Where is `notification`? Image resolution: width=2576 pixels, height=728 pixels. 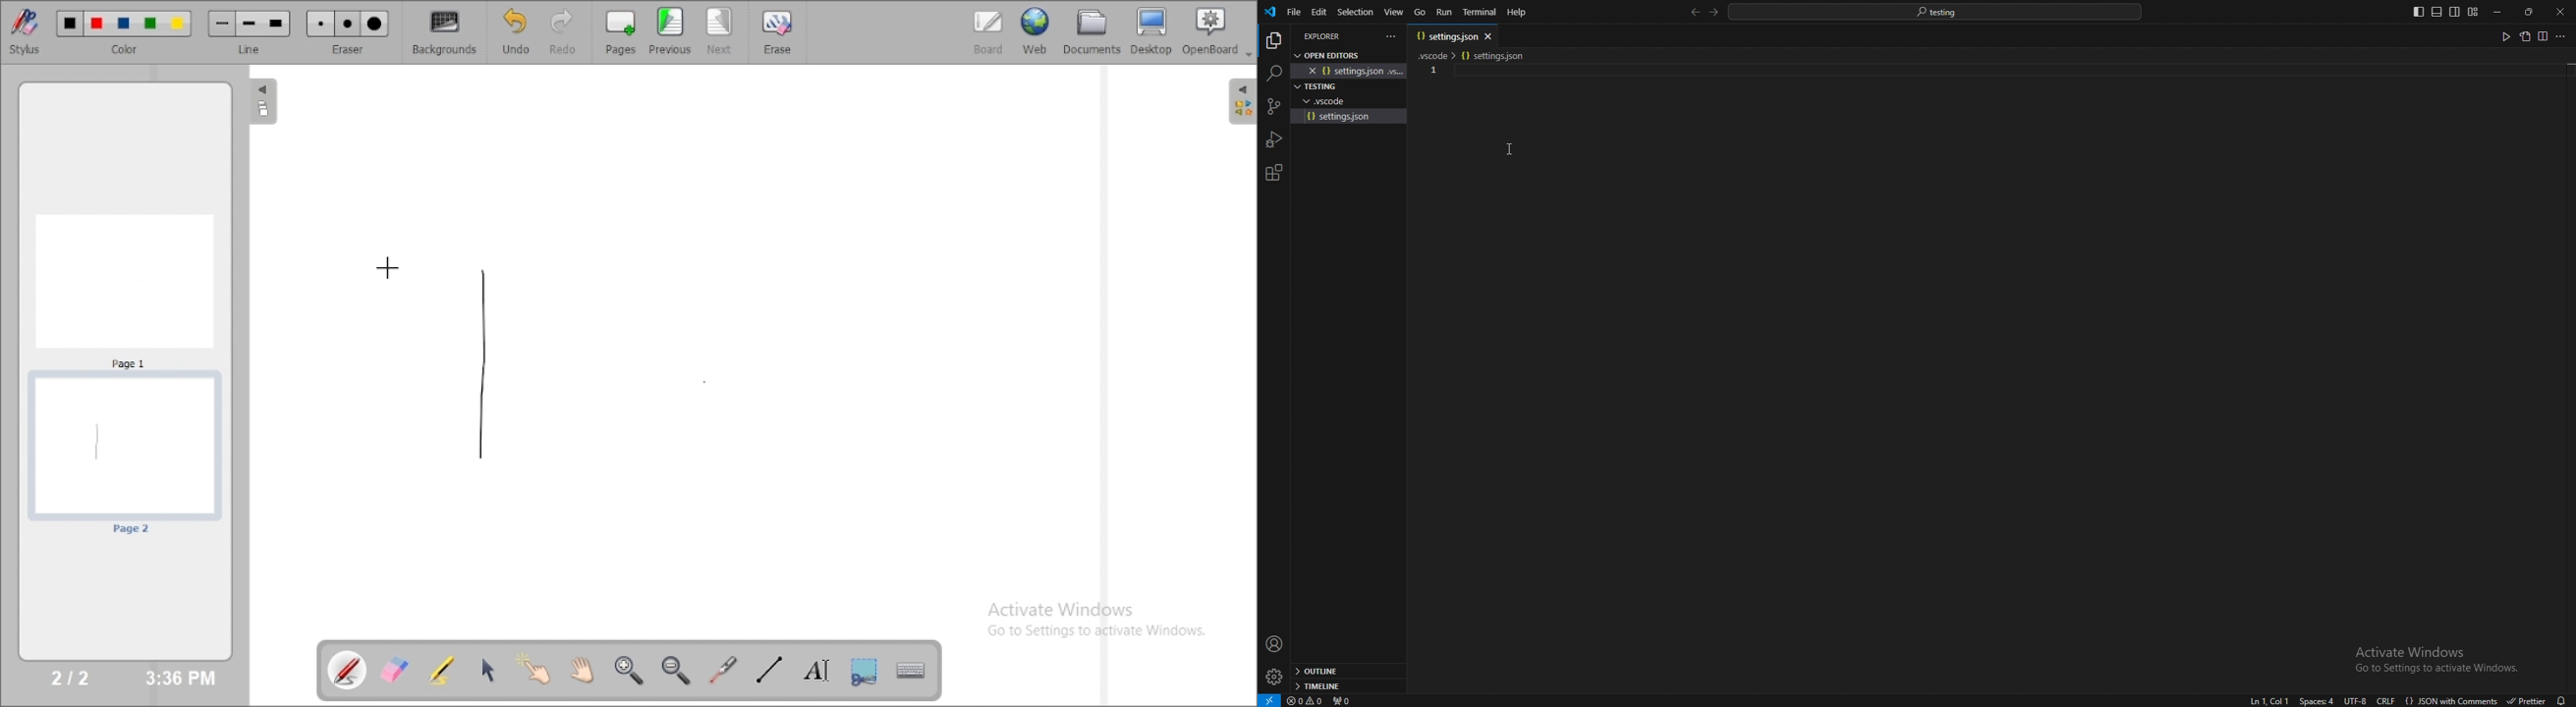
notification is located at coordinates (2560, 700).